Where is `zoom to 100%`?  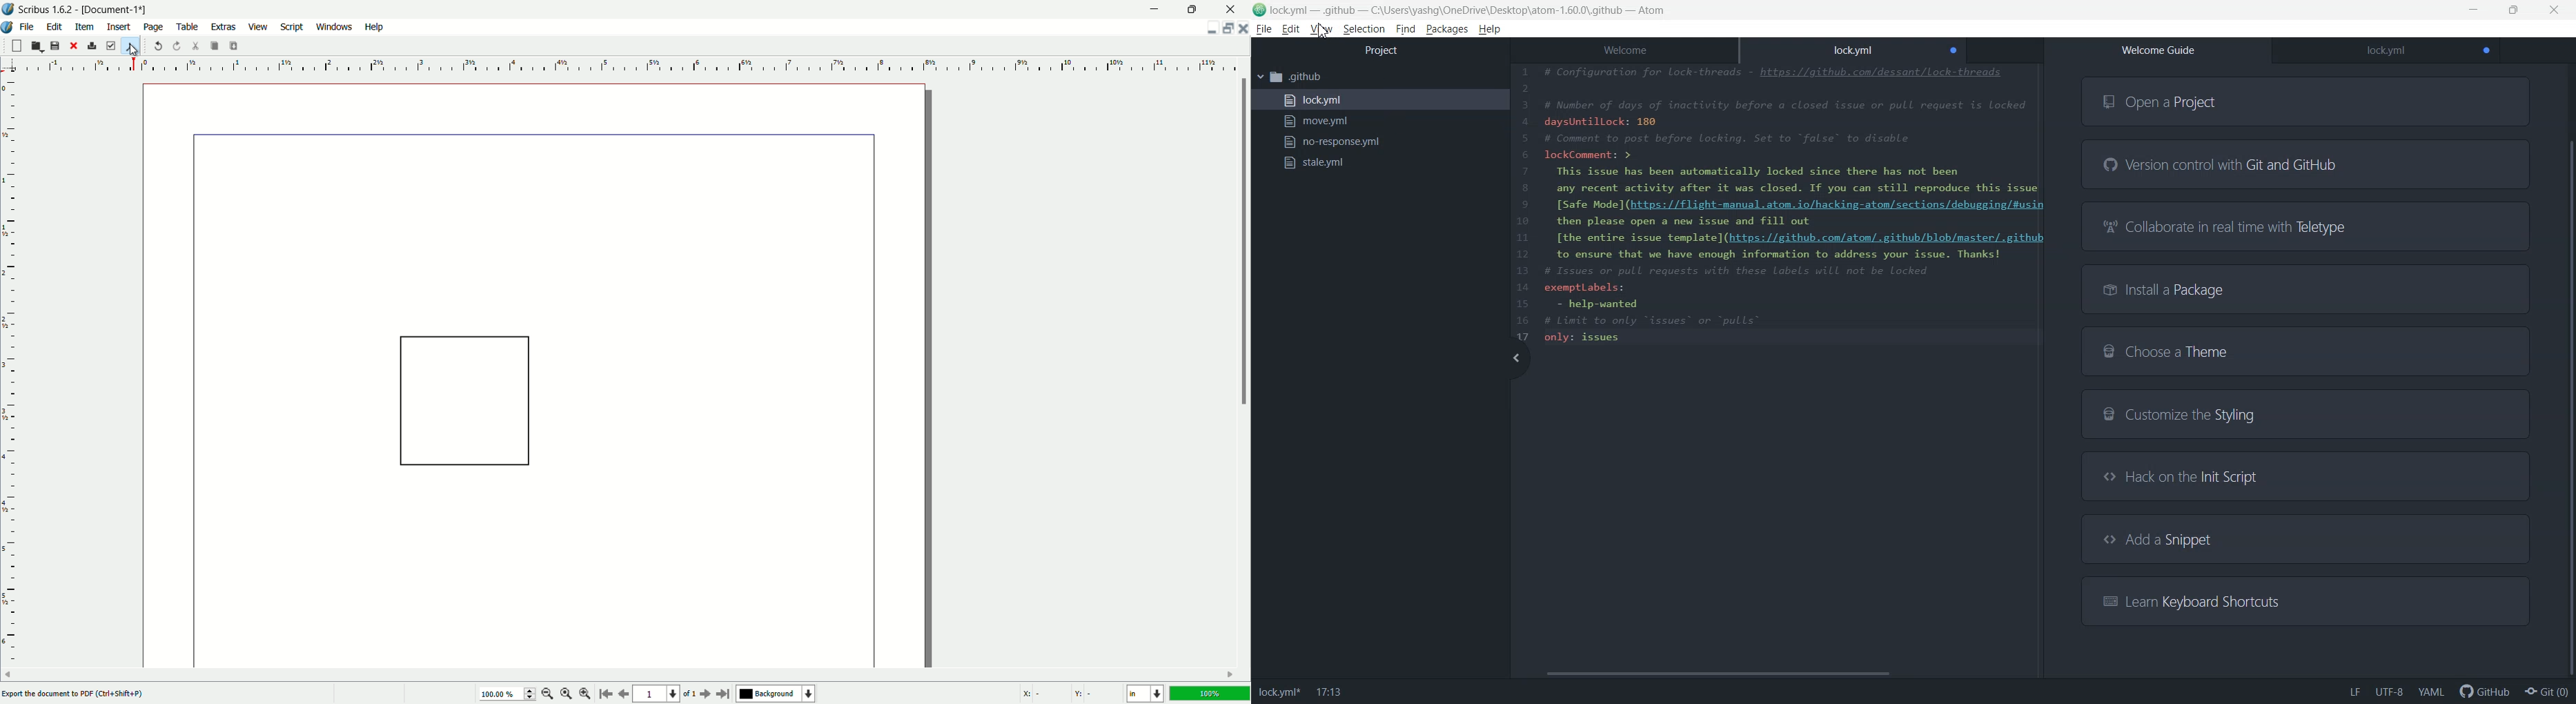 zoom to 100% is located at coordinates (566, 694).